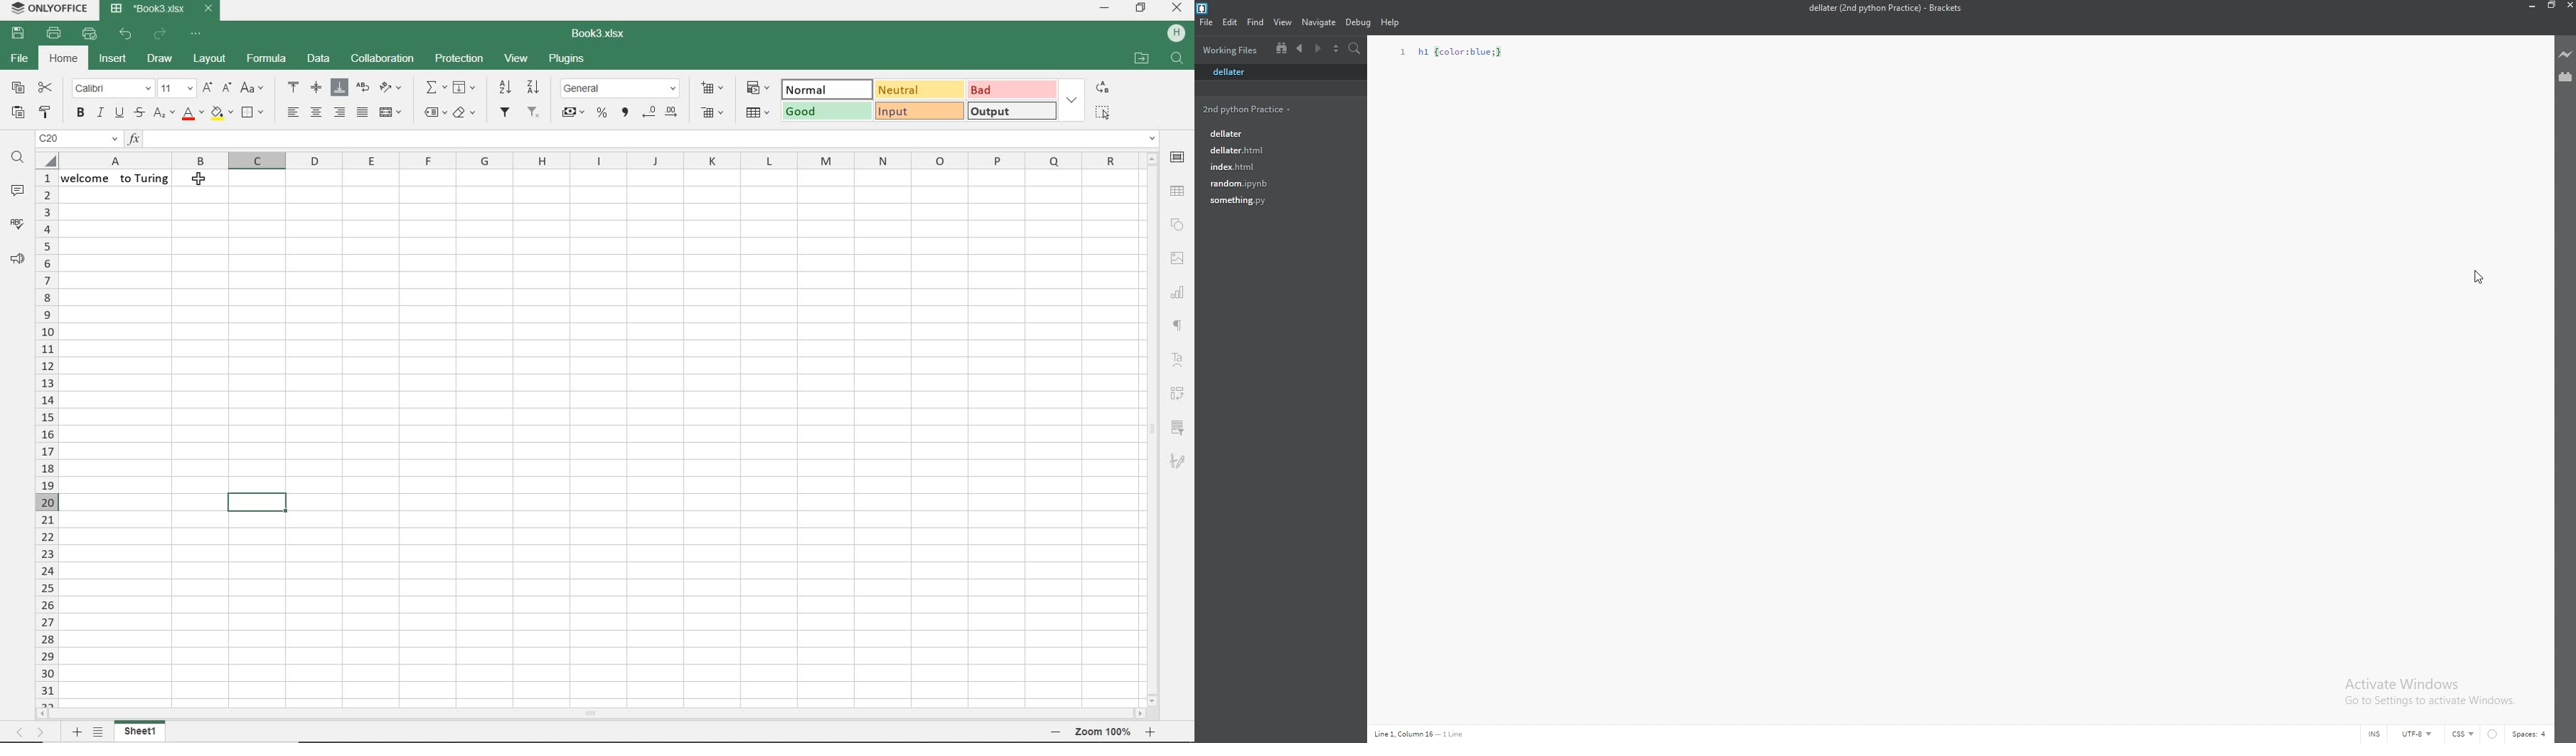 This screenshot has width=2576, height=756. Describe the element at coordinates (1319, 23) in the screenshot. I see `navigate` at that location.